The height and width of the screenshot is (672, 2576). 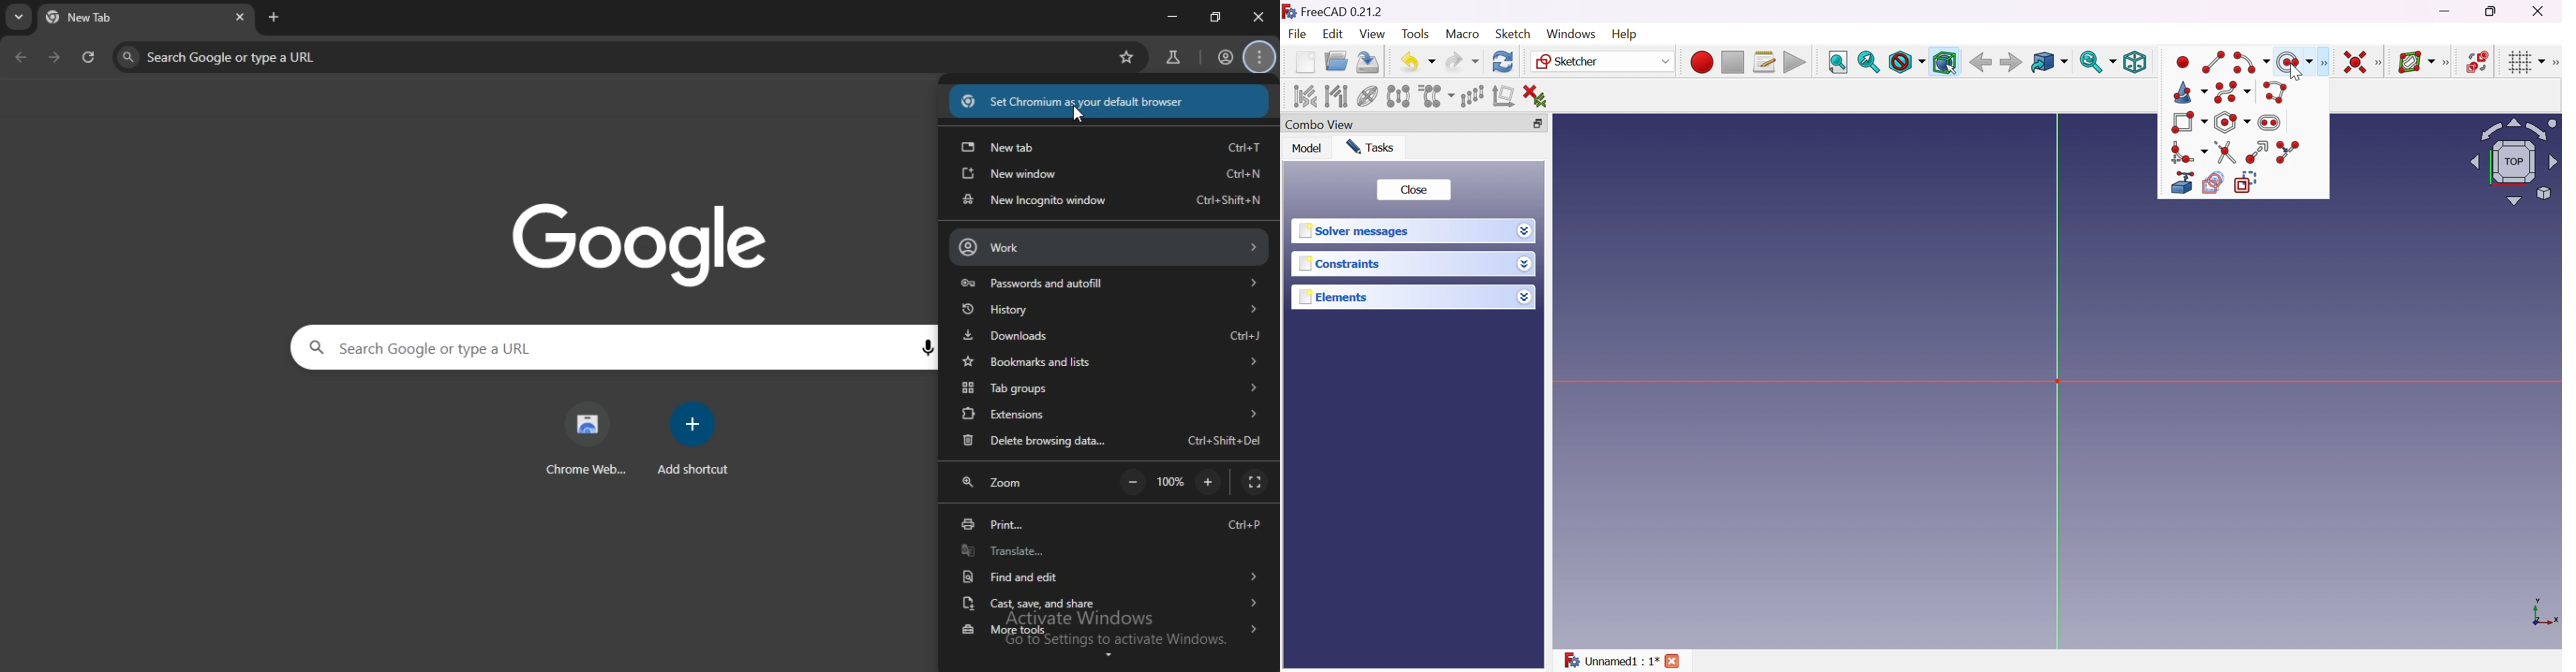 I want to click on Redo, so click(x=1462, y=61).